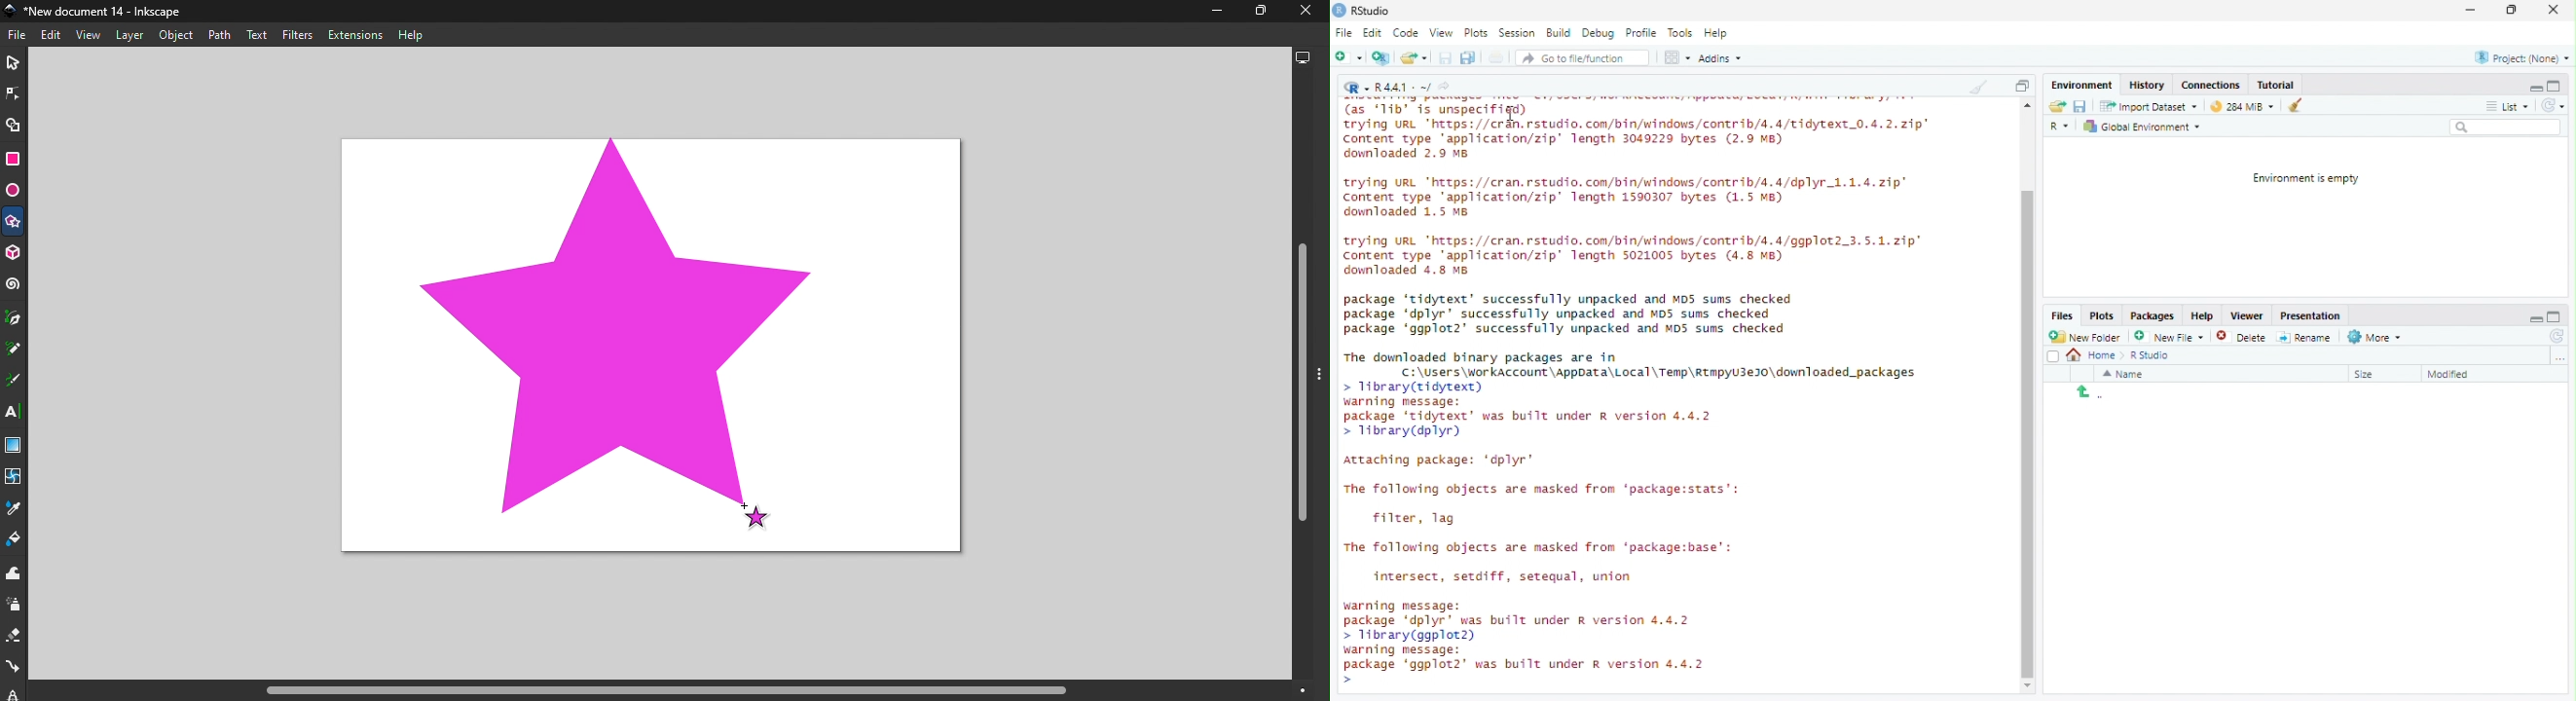  What do you see at coordinates (91, 35) in the screenshot?
I see `View` at bounding box center [91, 35].